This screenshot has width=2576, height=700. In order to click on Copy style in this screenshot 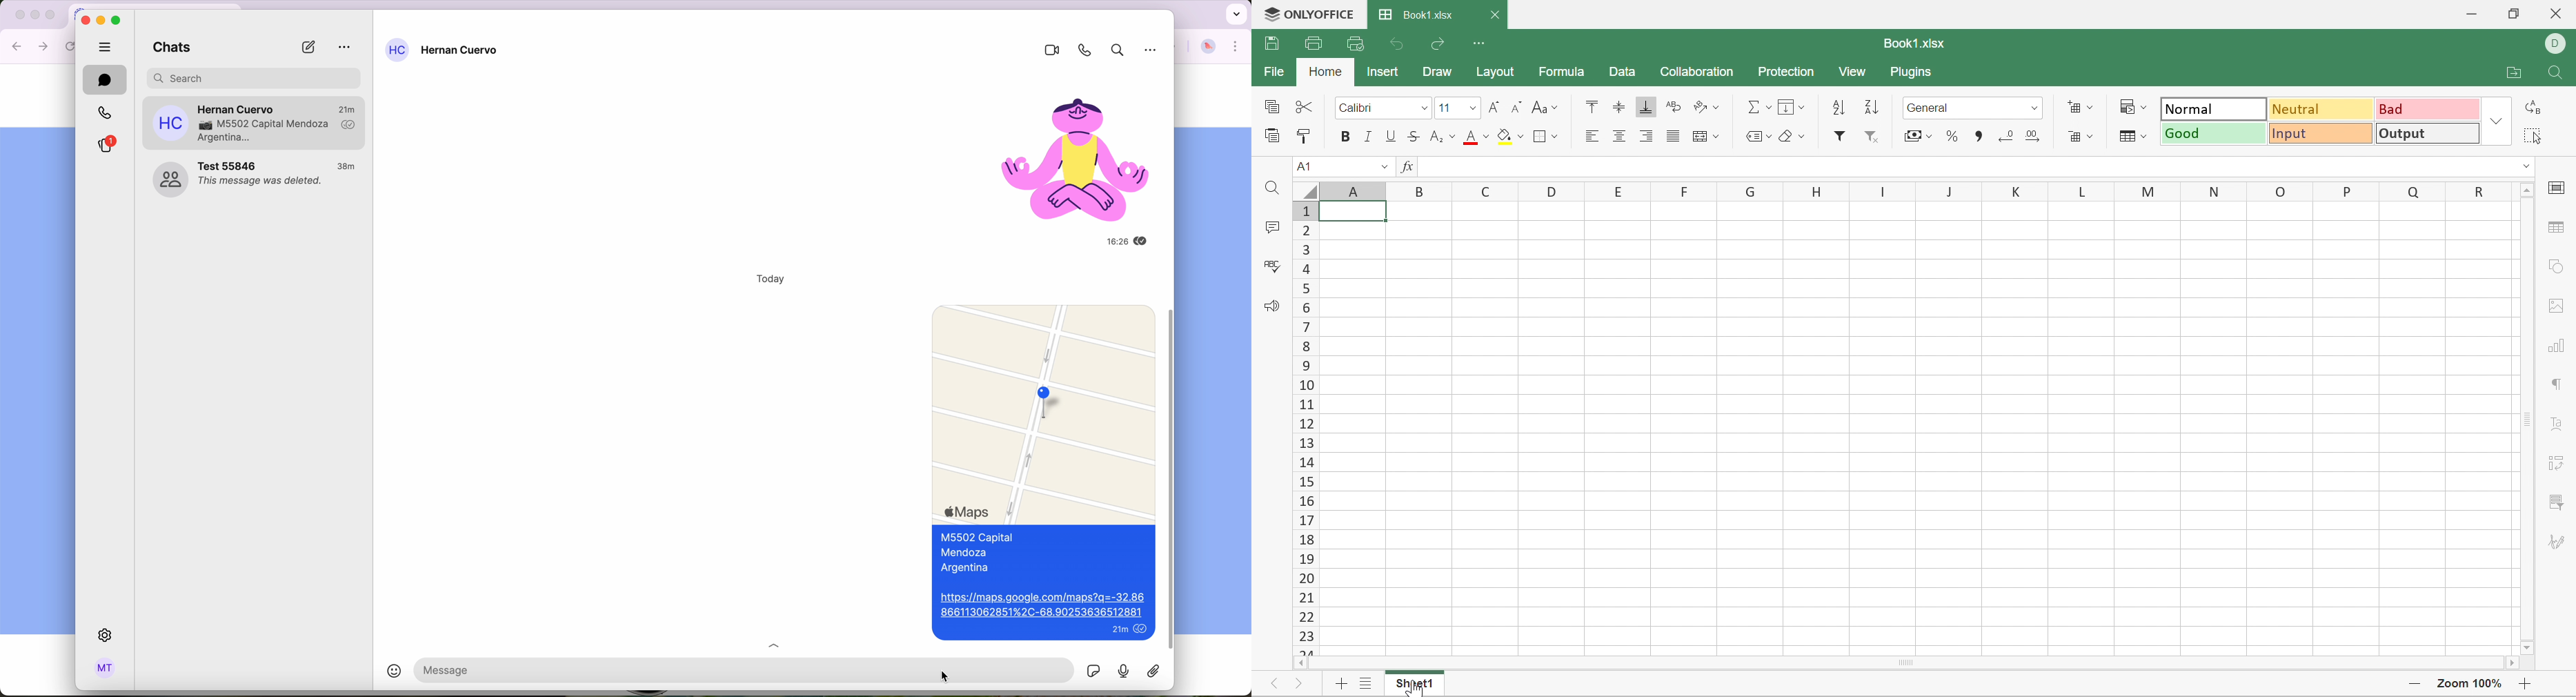, I will do `click(1305, 135)`.